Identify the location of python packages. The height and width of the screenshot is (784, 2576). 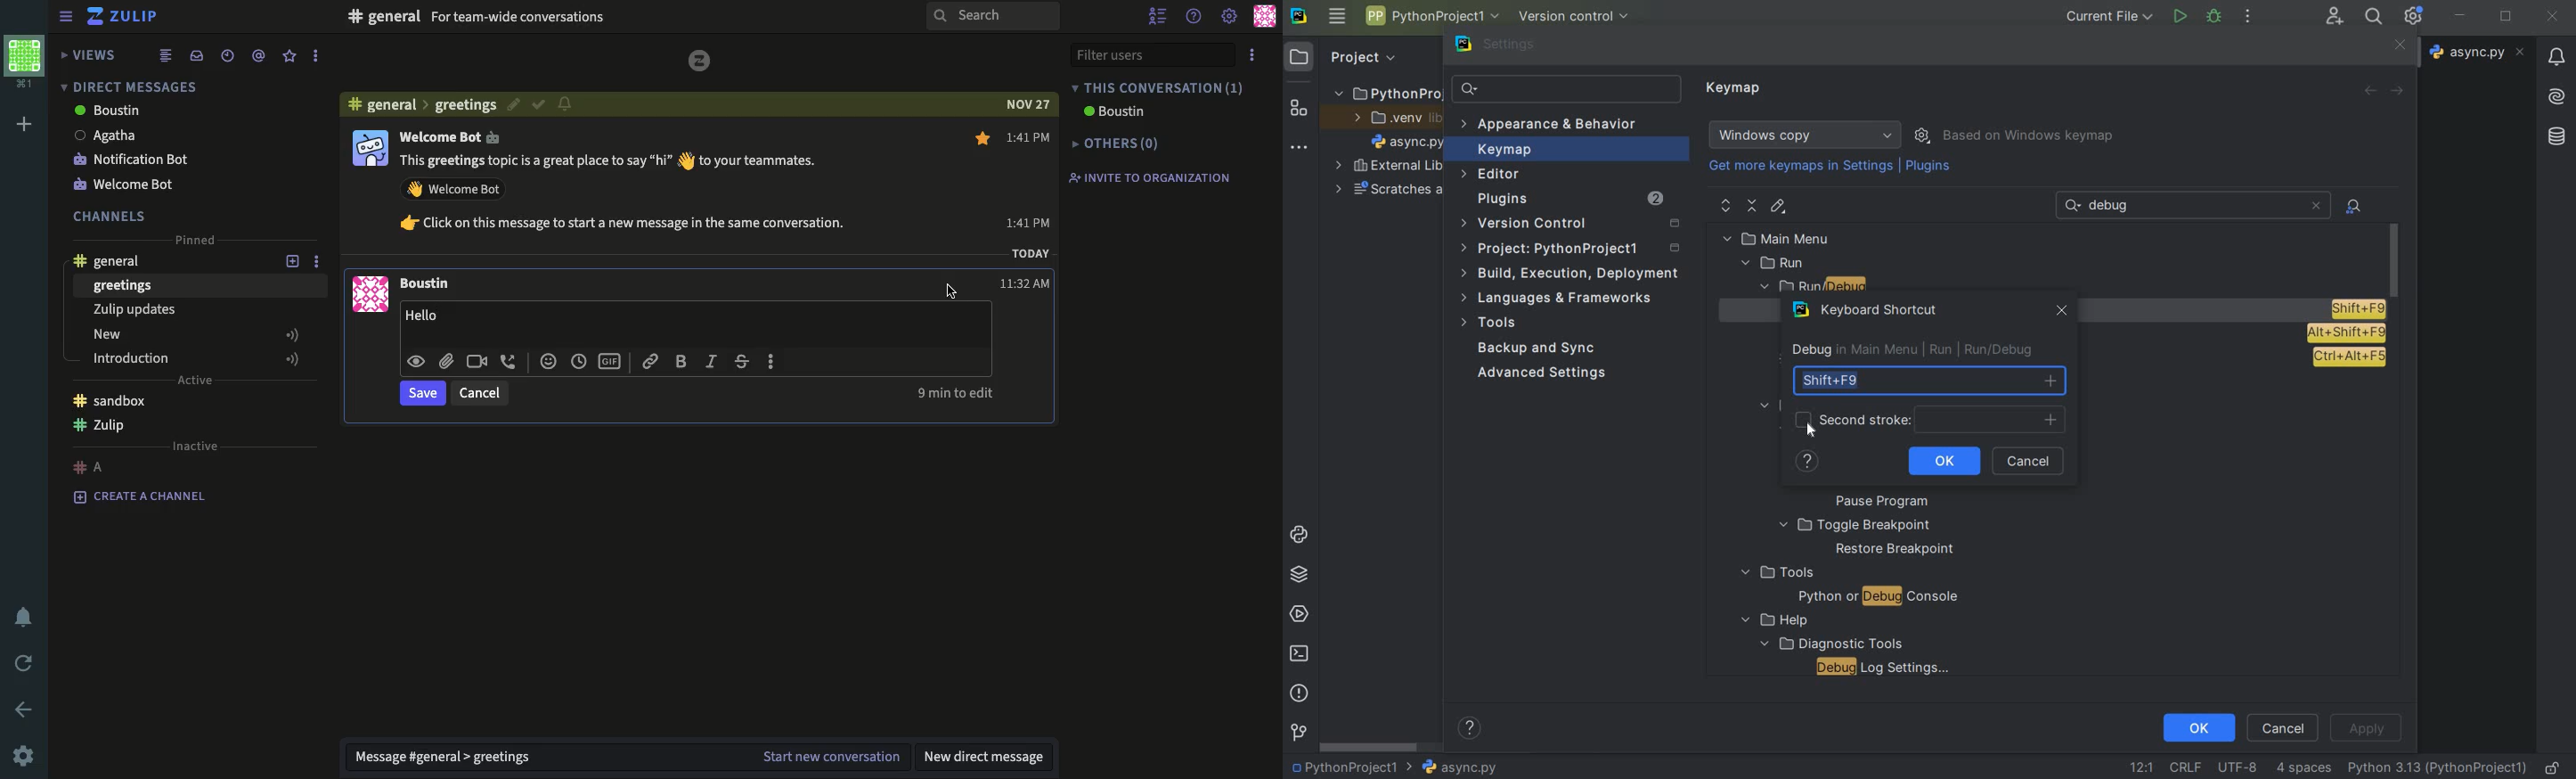
(1302, 574).